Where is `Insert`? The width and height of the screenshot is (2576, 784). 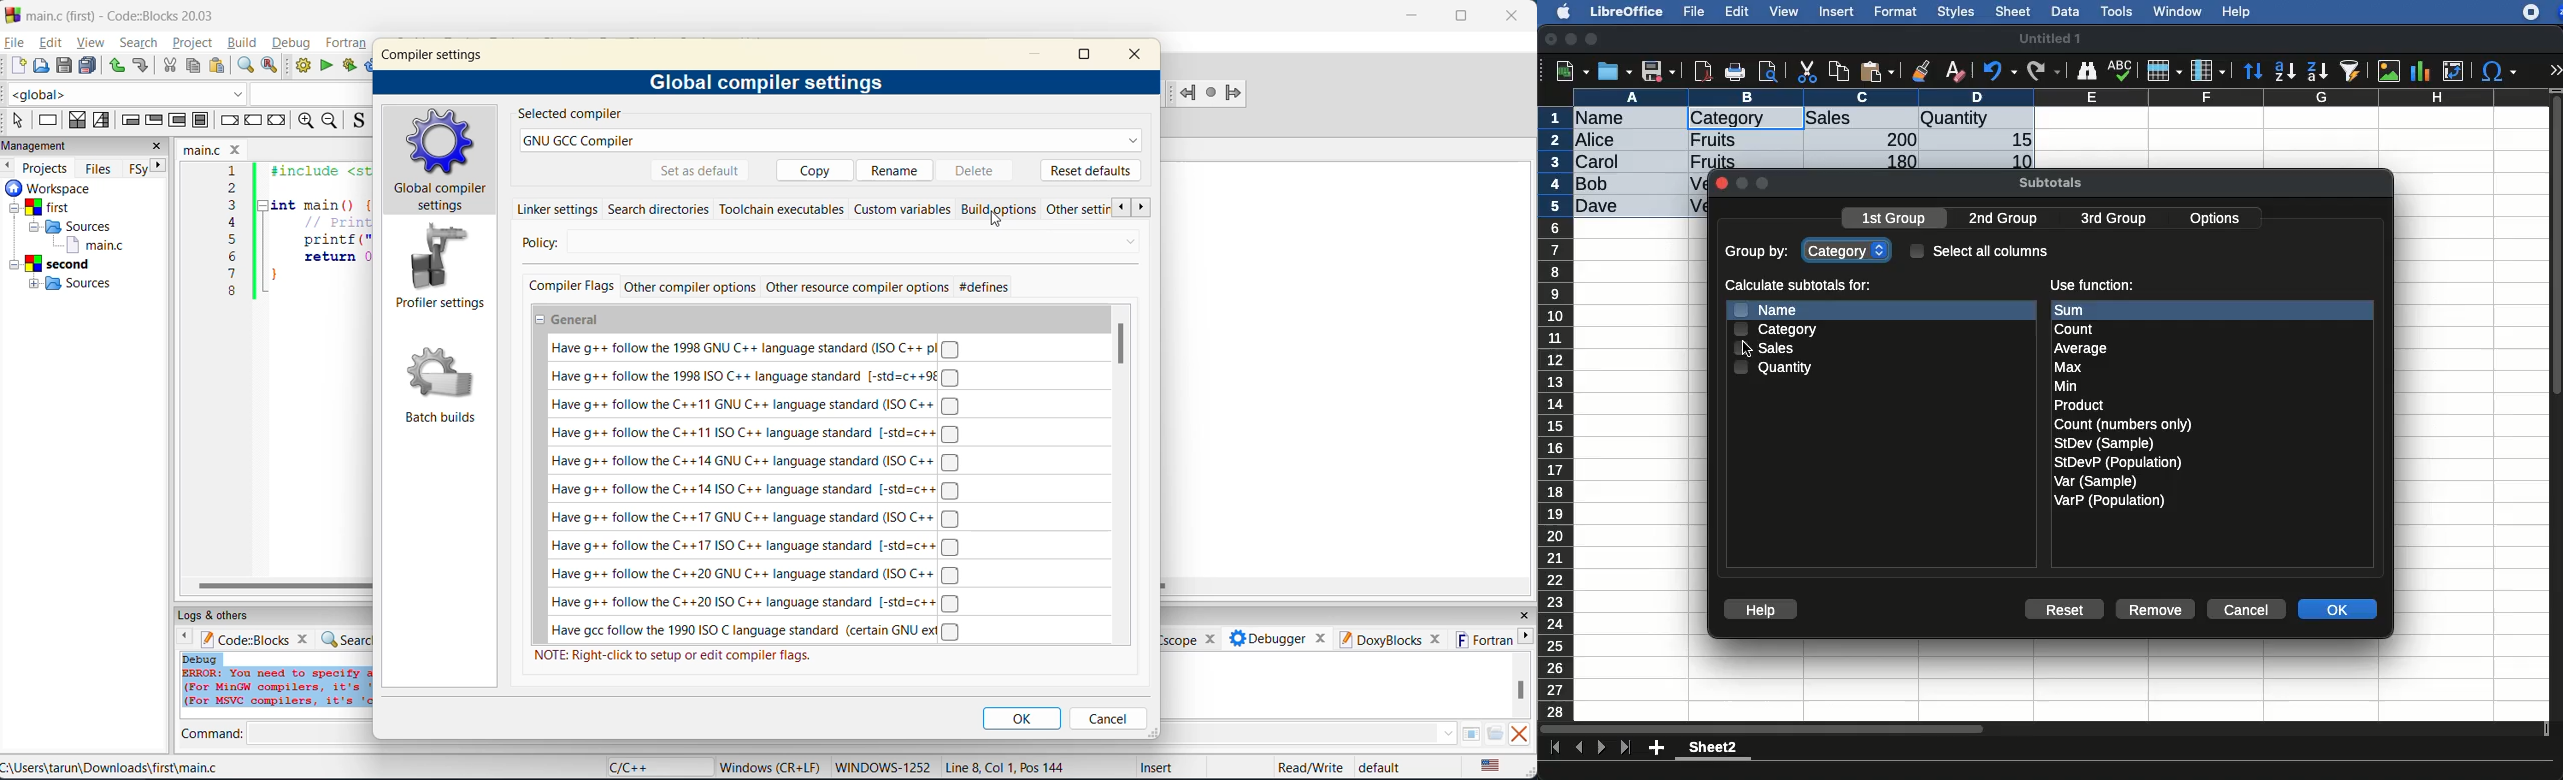
Insert is located at coordinates (1155, 766).